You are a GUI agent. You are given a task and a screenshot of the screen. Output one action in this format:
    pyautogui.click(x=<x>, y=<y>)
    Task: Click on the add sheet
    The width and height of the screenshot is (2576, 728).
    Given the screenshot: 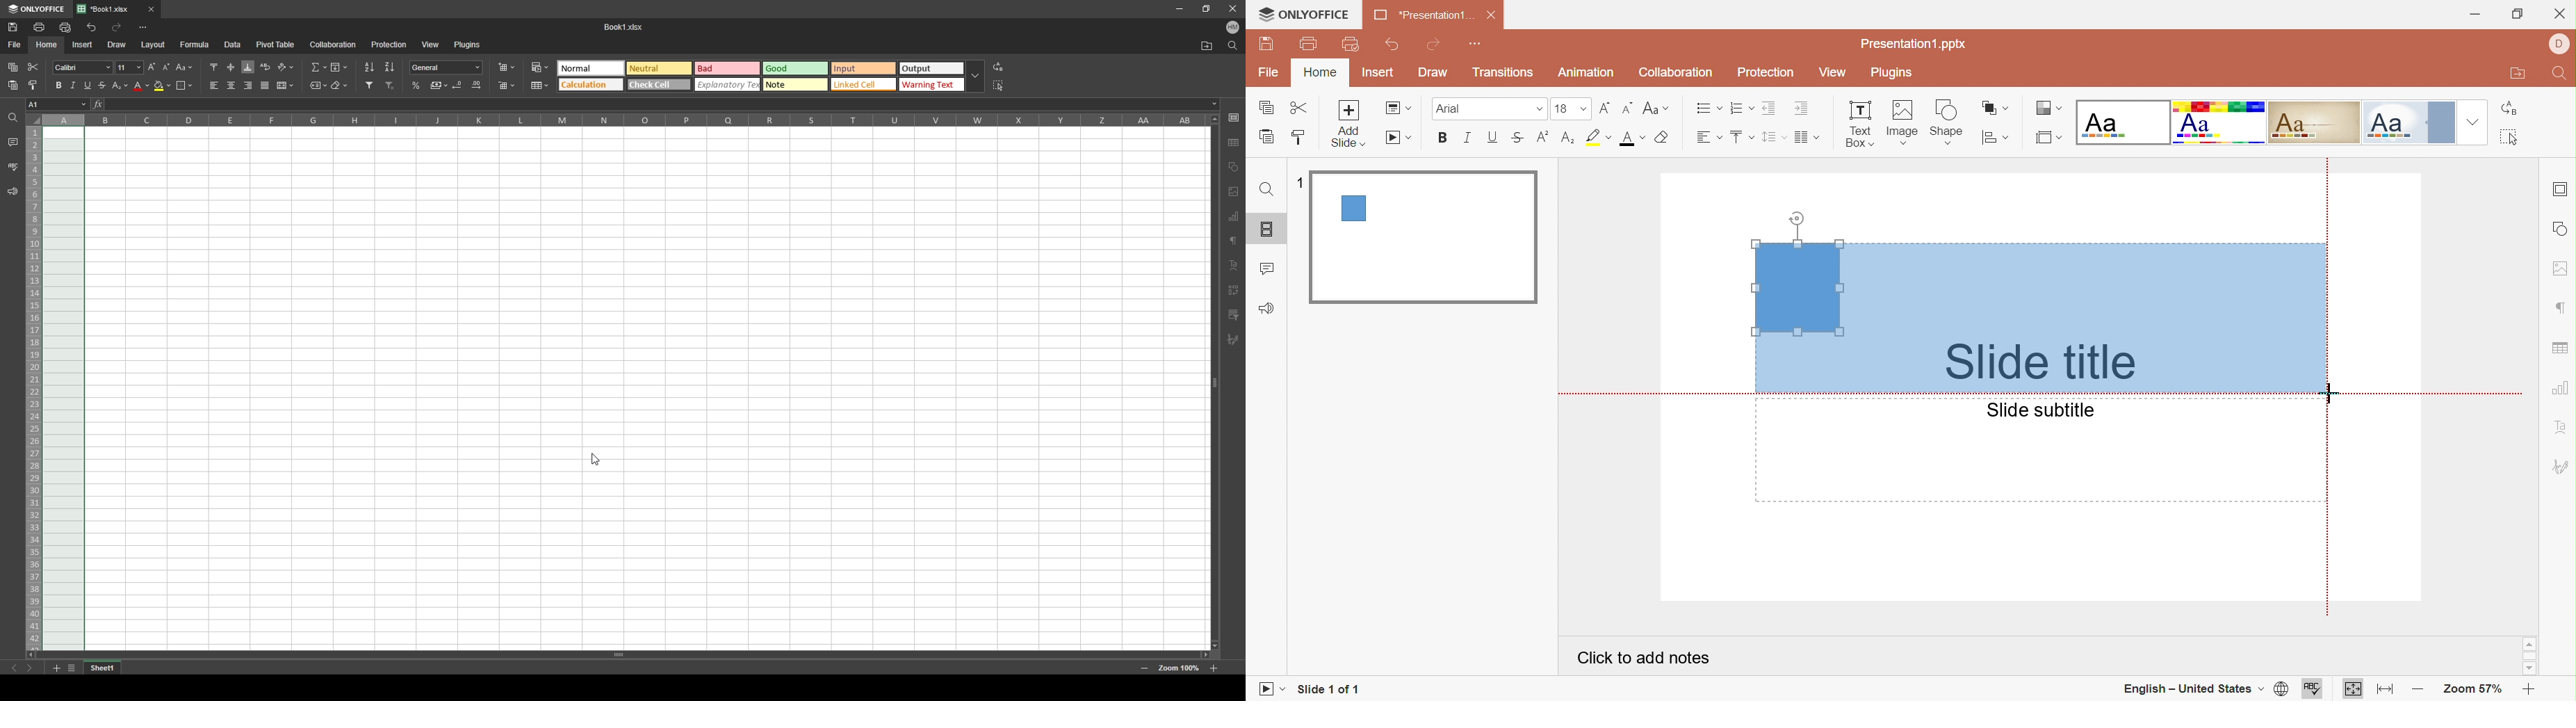 What is the action you would take?
    pyautogui.click(x=56, y=669)
    